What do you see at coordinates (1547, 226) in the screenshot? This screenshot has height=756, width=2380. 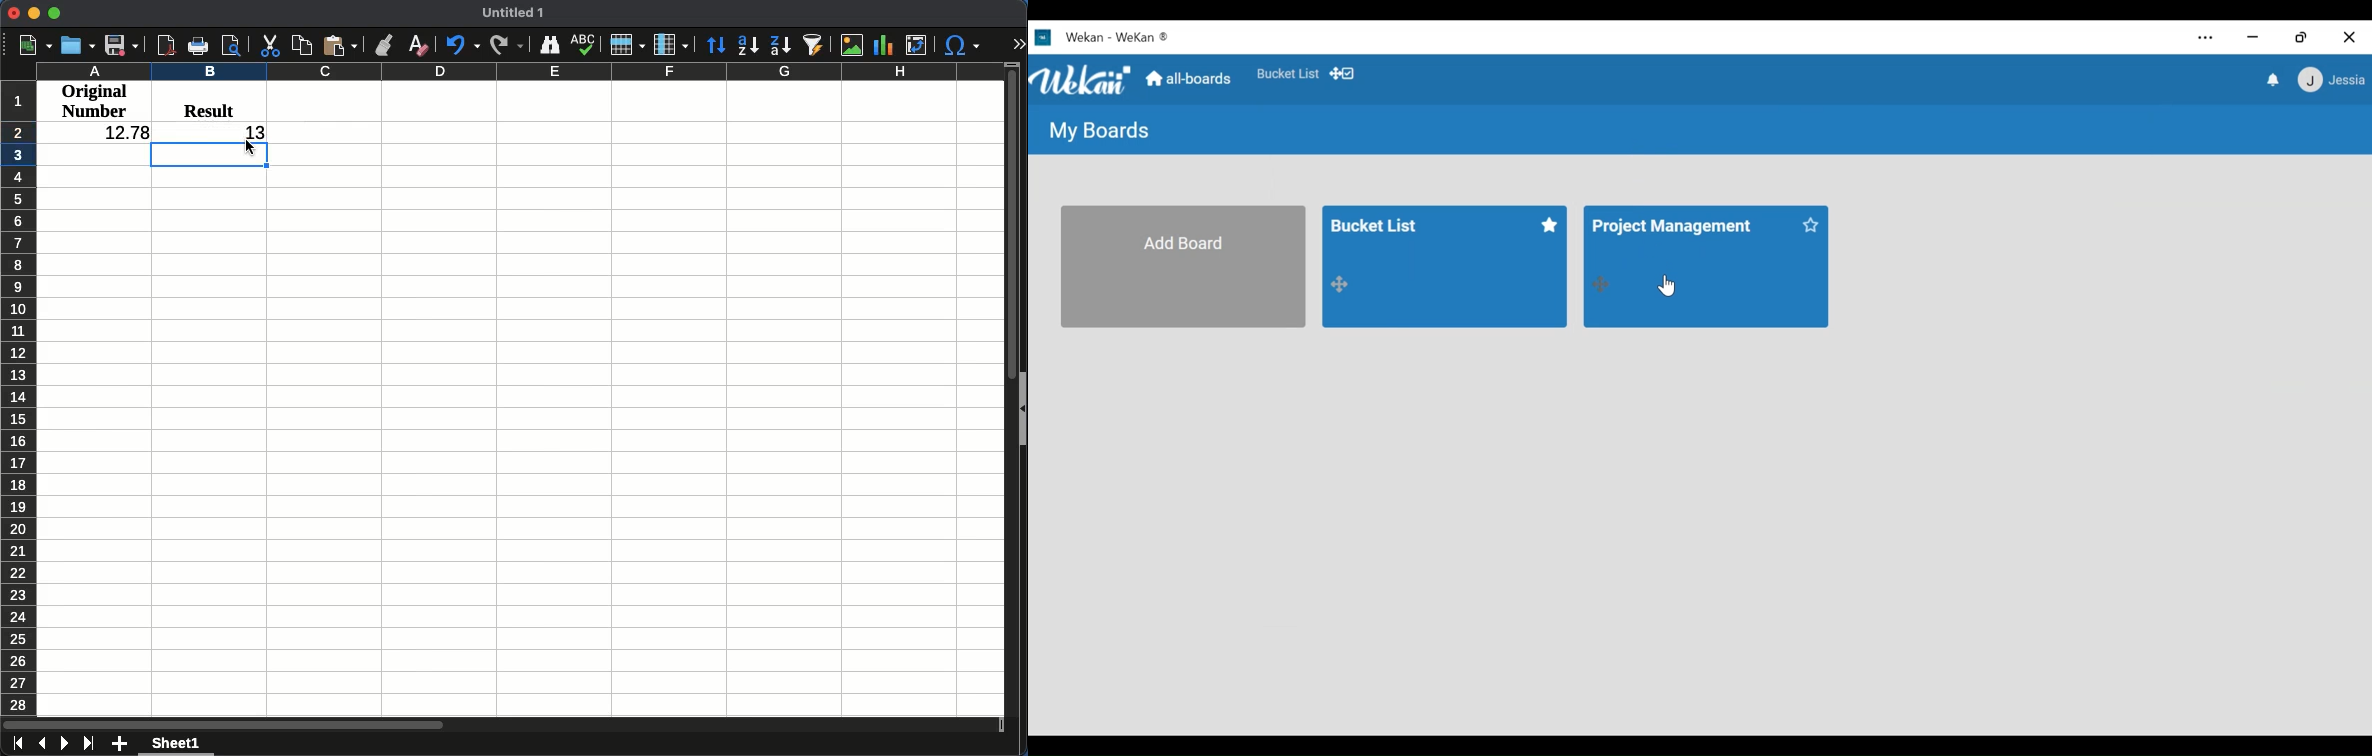 I see `star` at bounding box center [1547, 226].